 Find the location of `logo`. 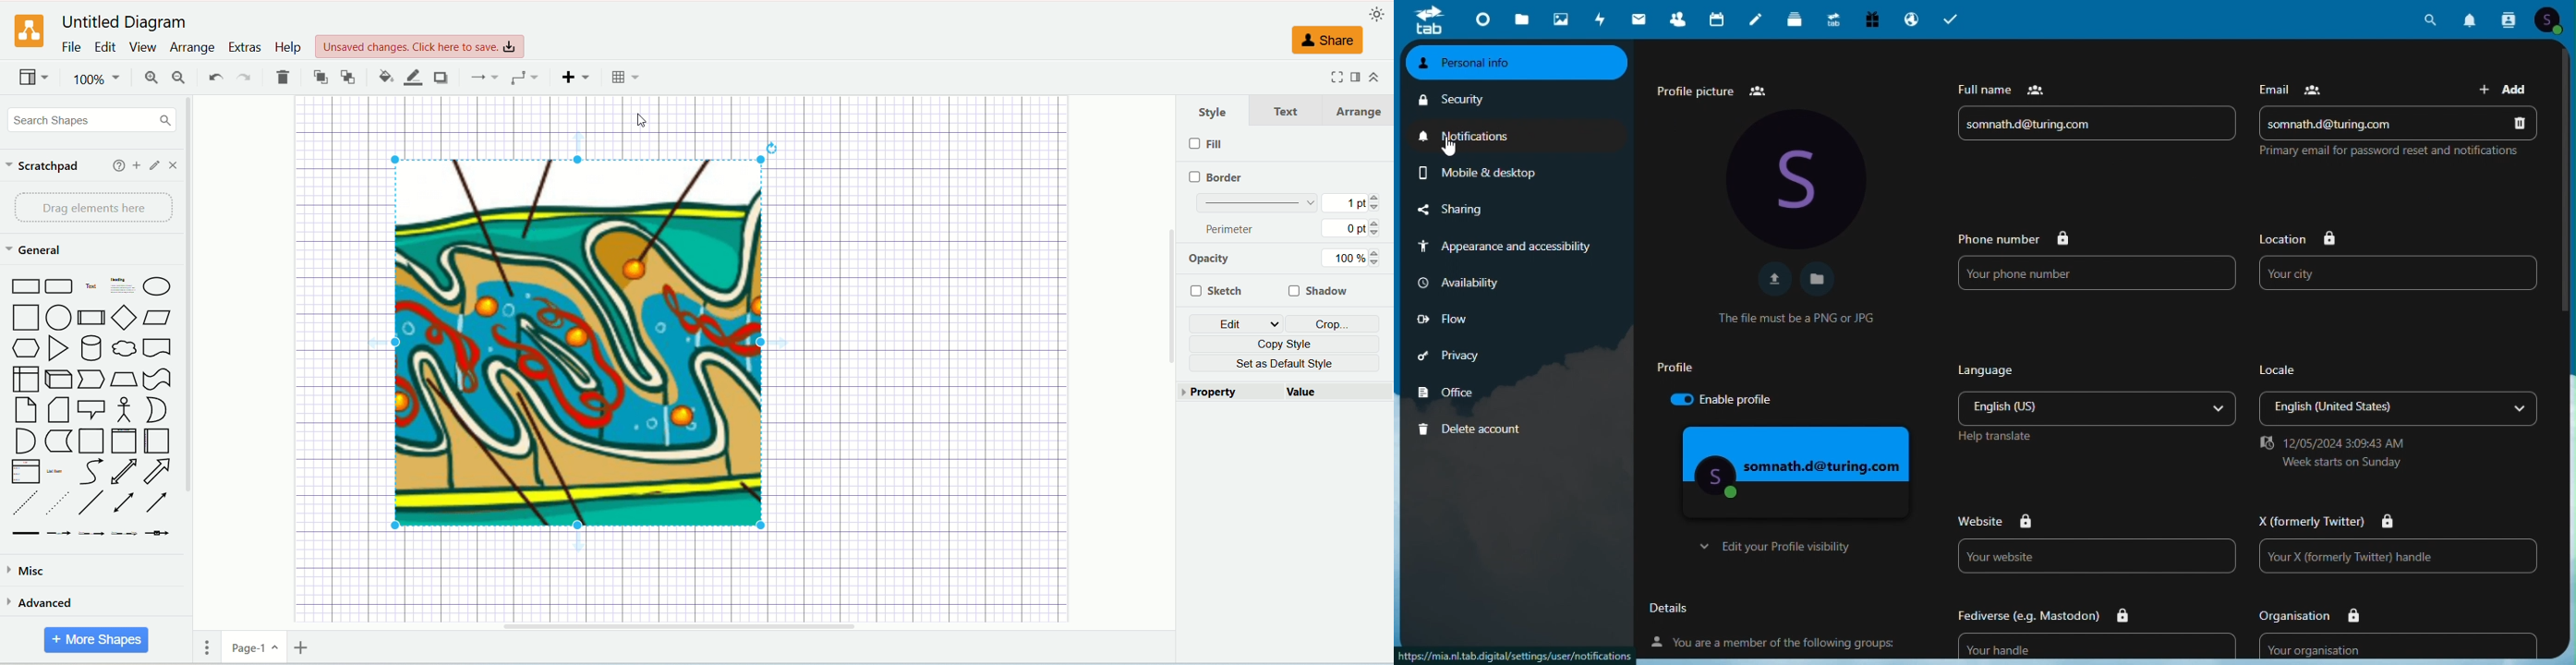

logo is located at coordinates (29, 32).